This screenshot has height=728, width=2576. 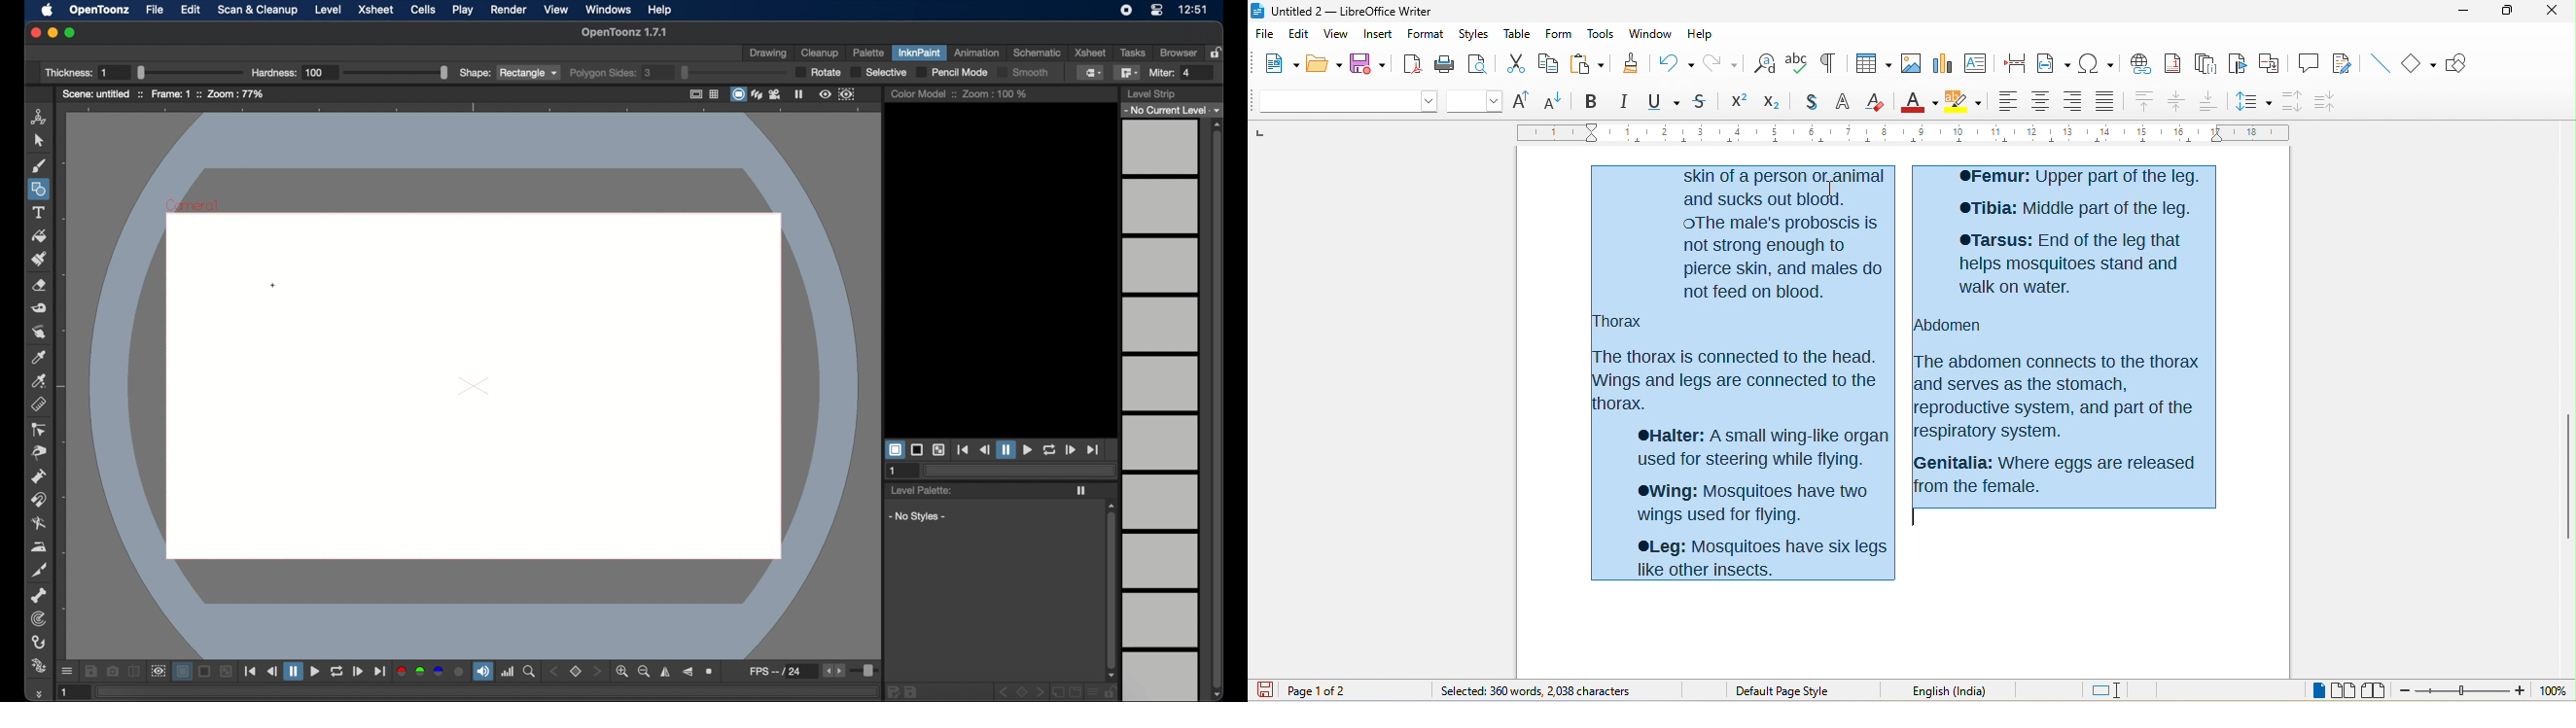 I want to click on table, so click(x=1871, y=62).